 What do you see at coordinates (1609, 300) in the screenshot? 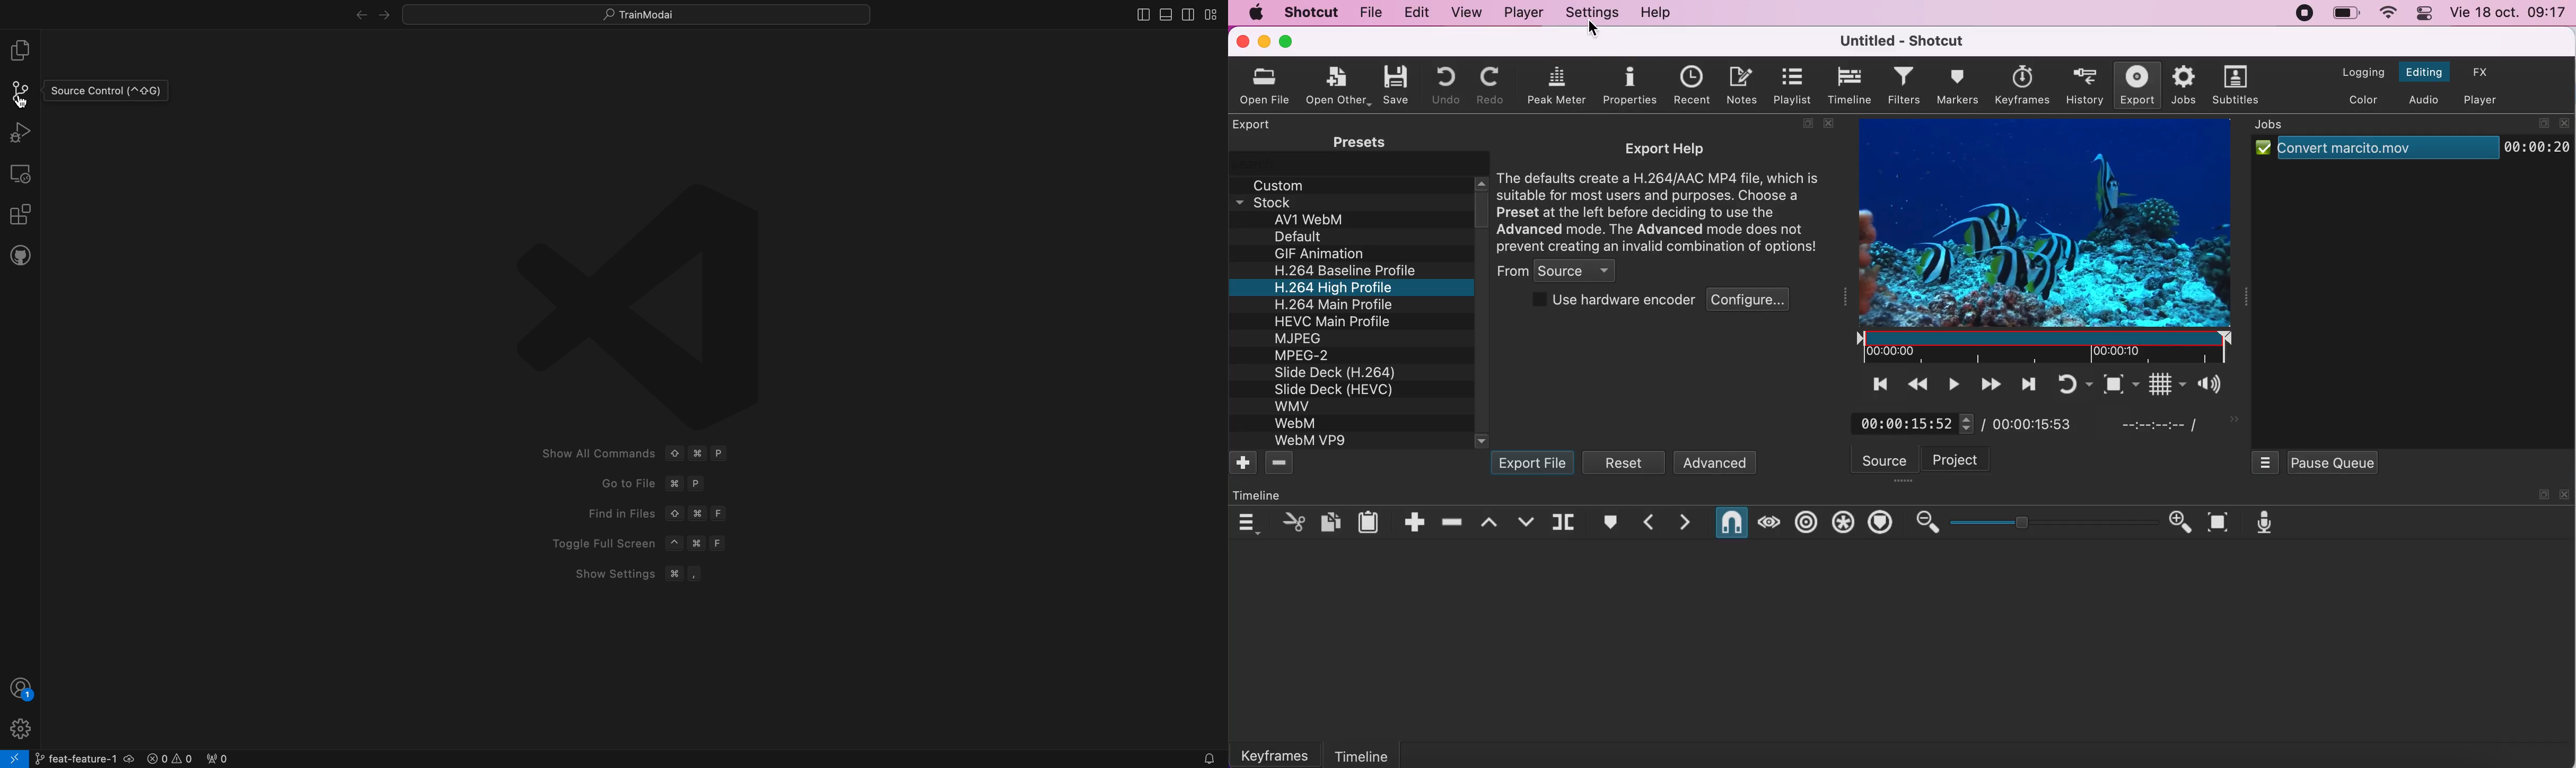
I see `use hardware encoder` at bounding box center [1609, 300].